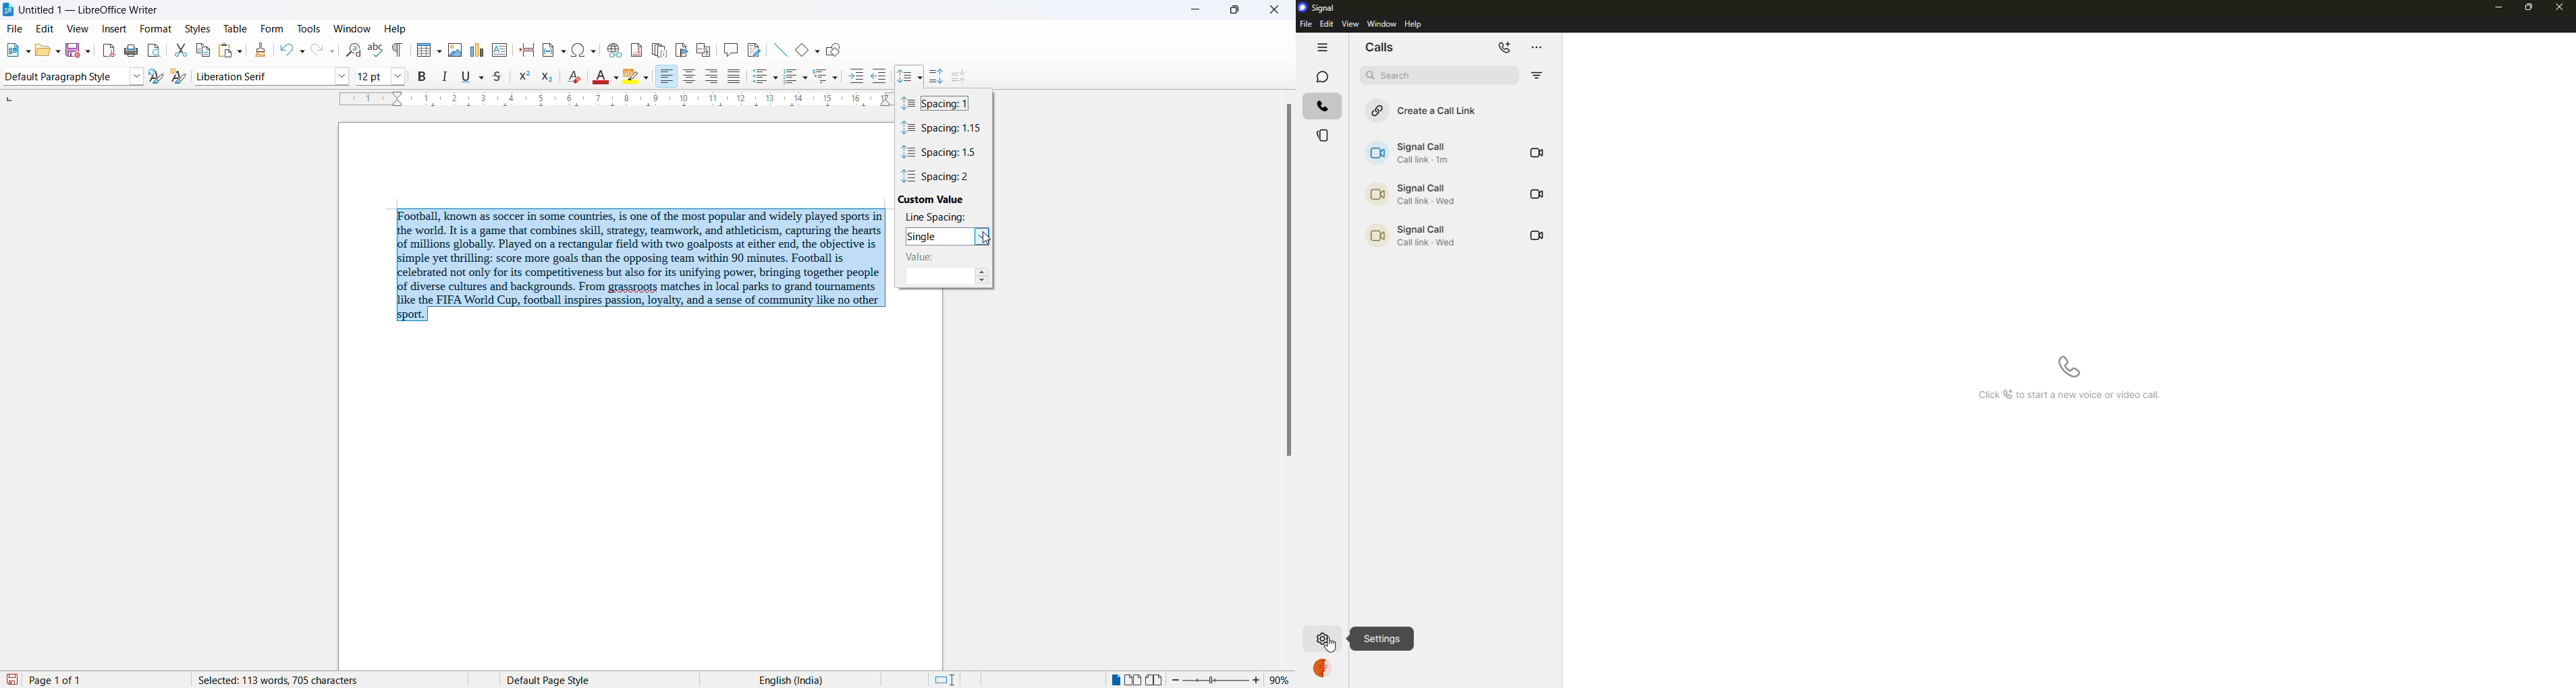 The image size is (2576, 700). Describe the element at coordinates (778, 50) in the screenshot. I see `line` at that location.